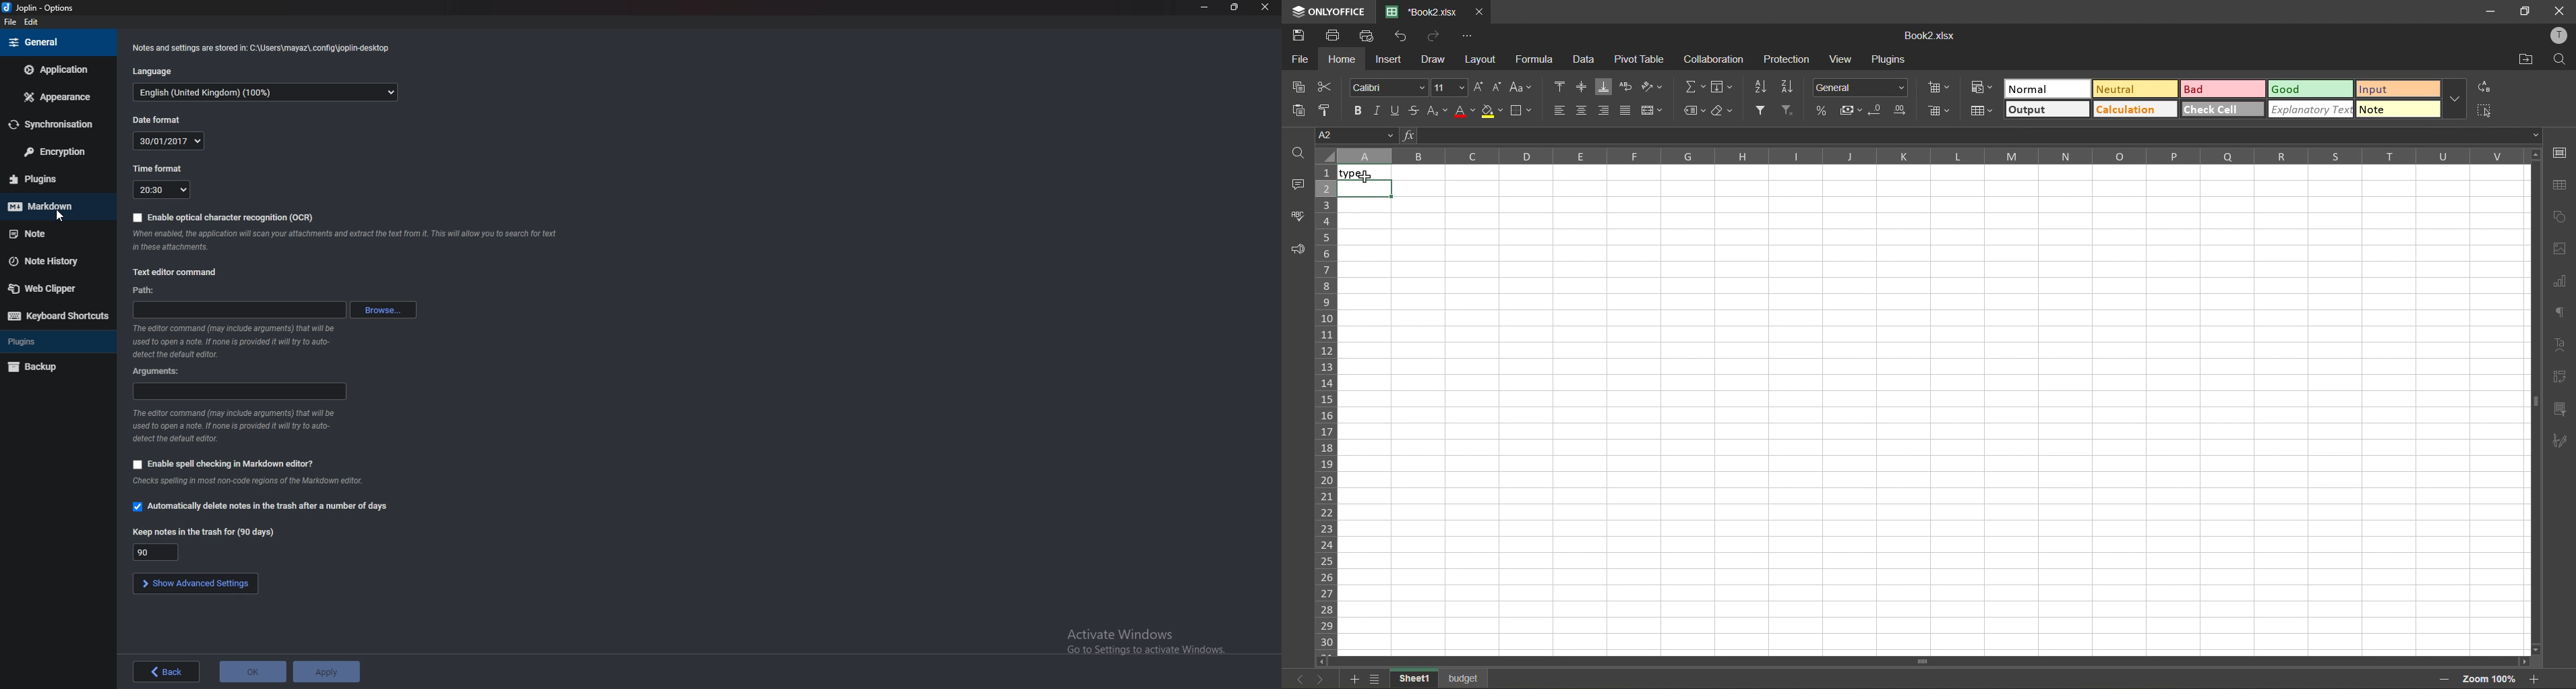 This screenshot has height=700, width=2576. Describe the element at coordinates (57, 43) in the screenshot. I see `General` at that location.